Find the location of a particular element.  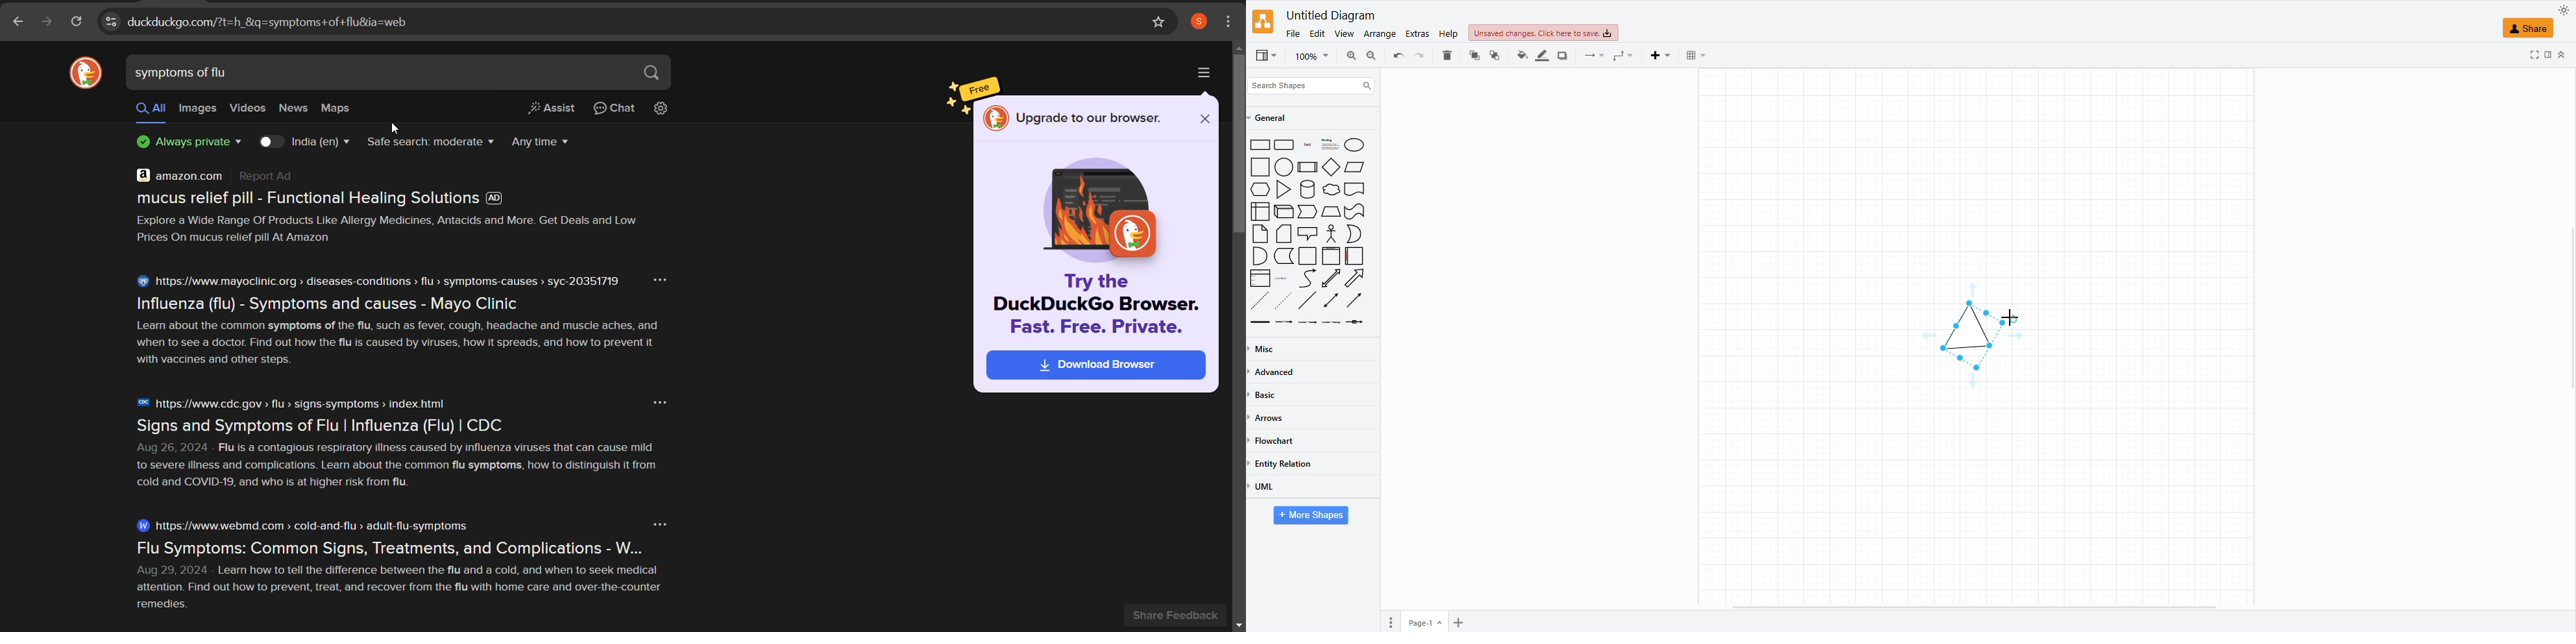

Arrow is located at coordinates (1354, 299).